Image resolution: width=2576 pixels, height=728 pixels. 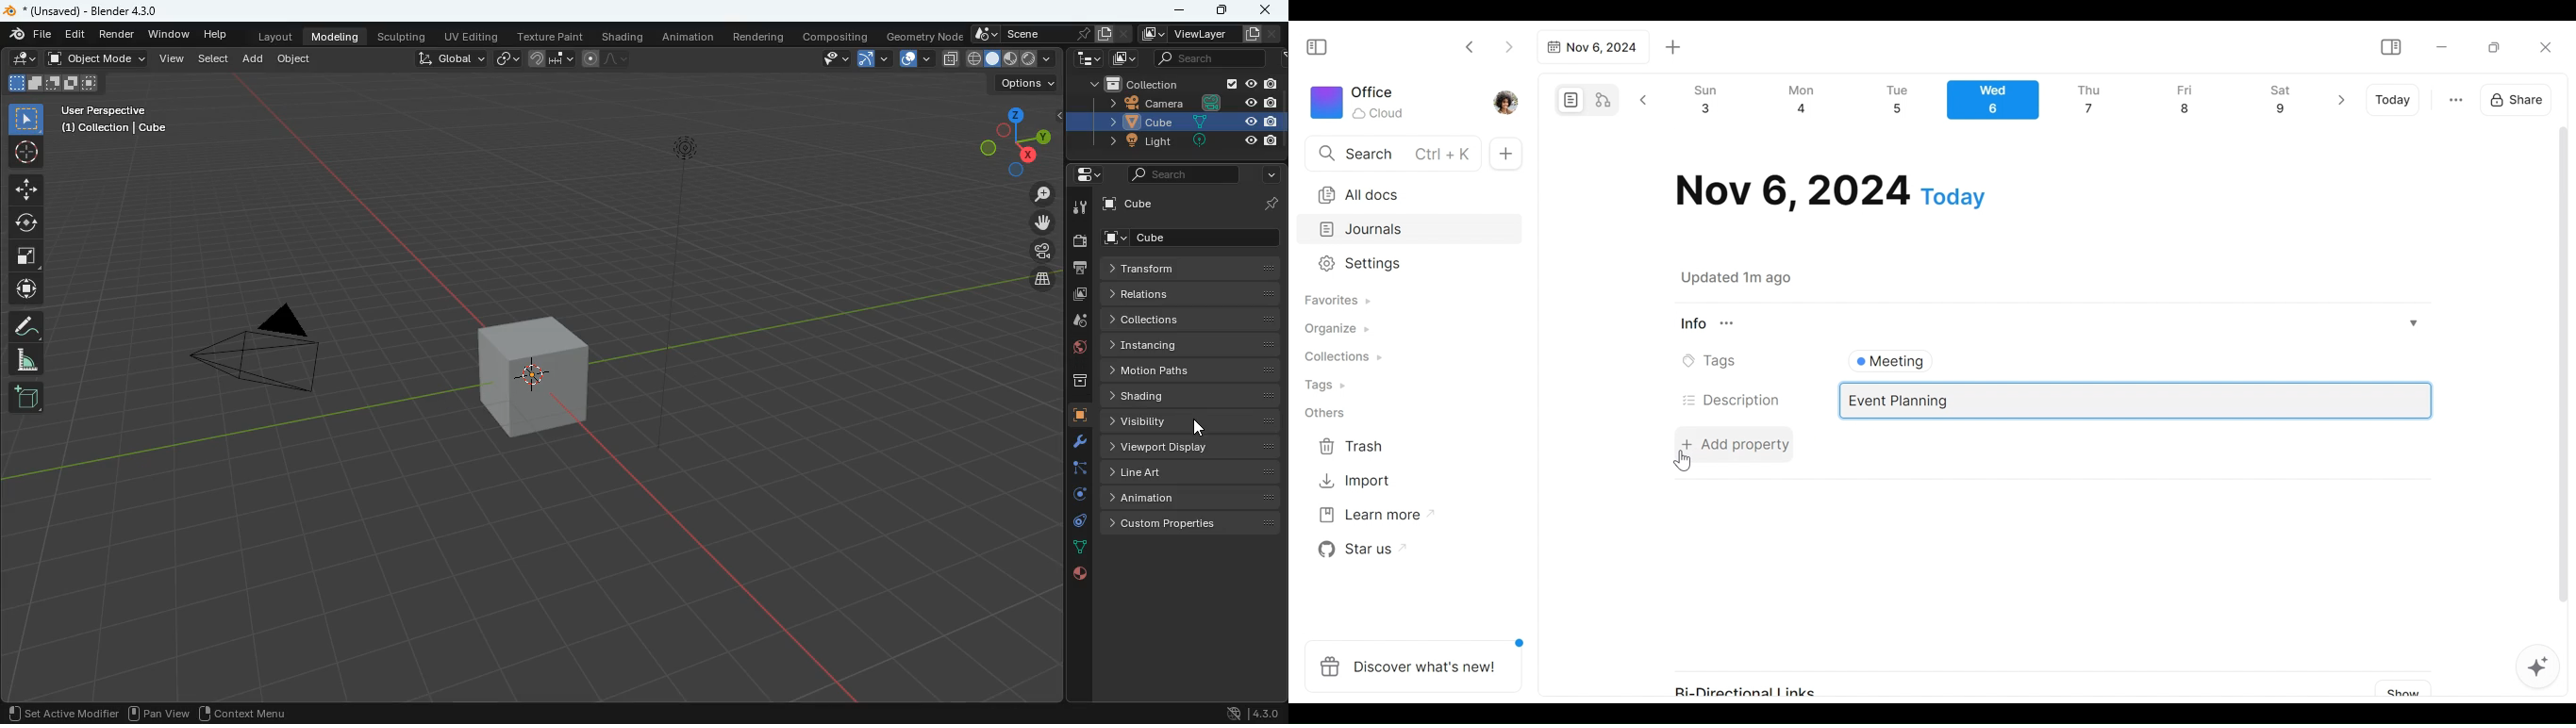 What do you see at coordinates (1753, 278) in the screenshot?
I see `Saved` at bounding box center [1753, 278].